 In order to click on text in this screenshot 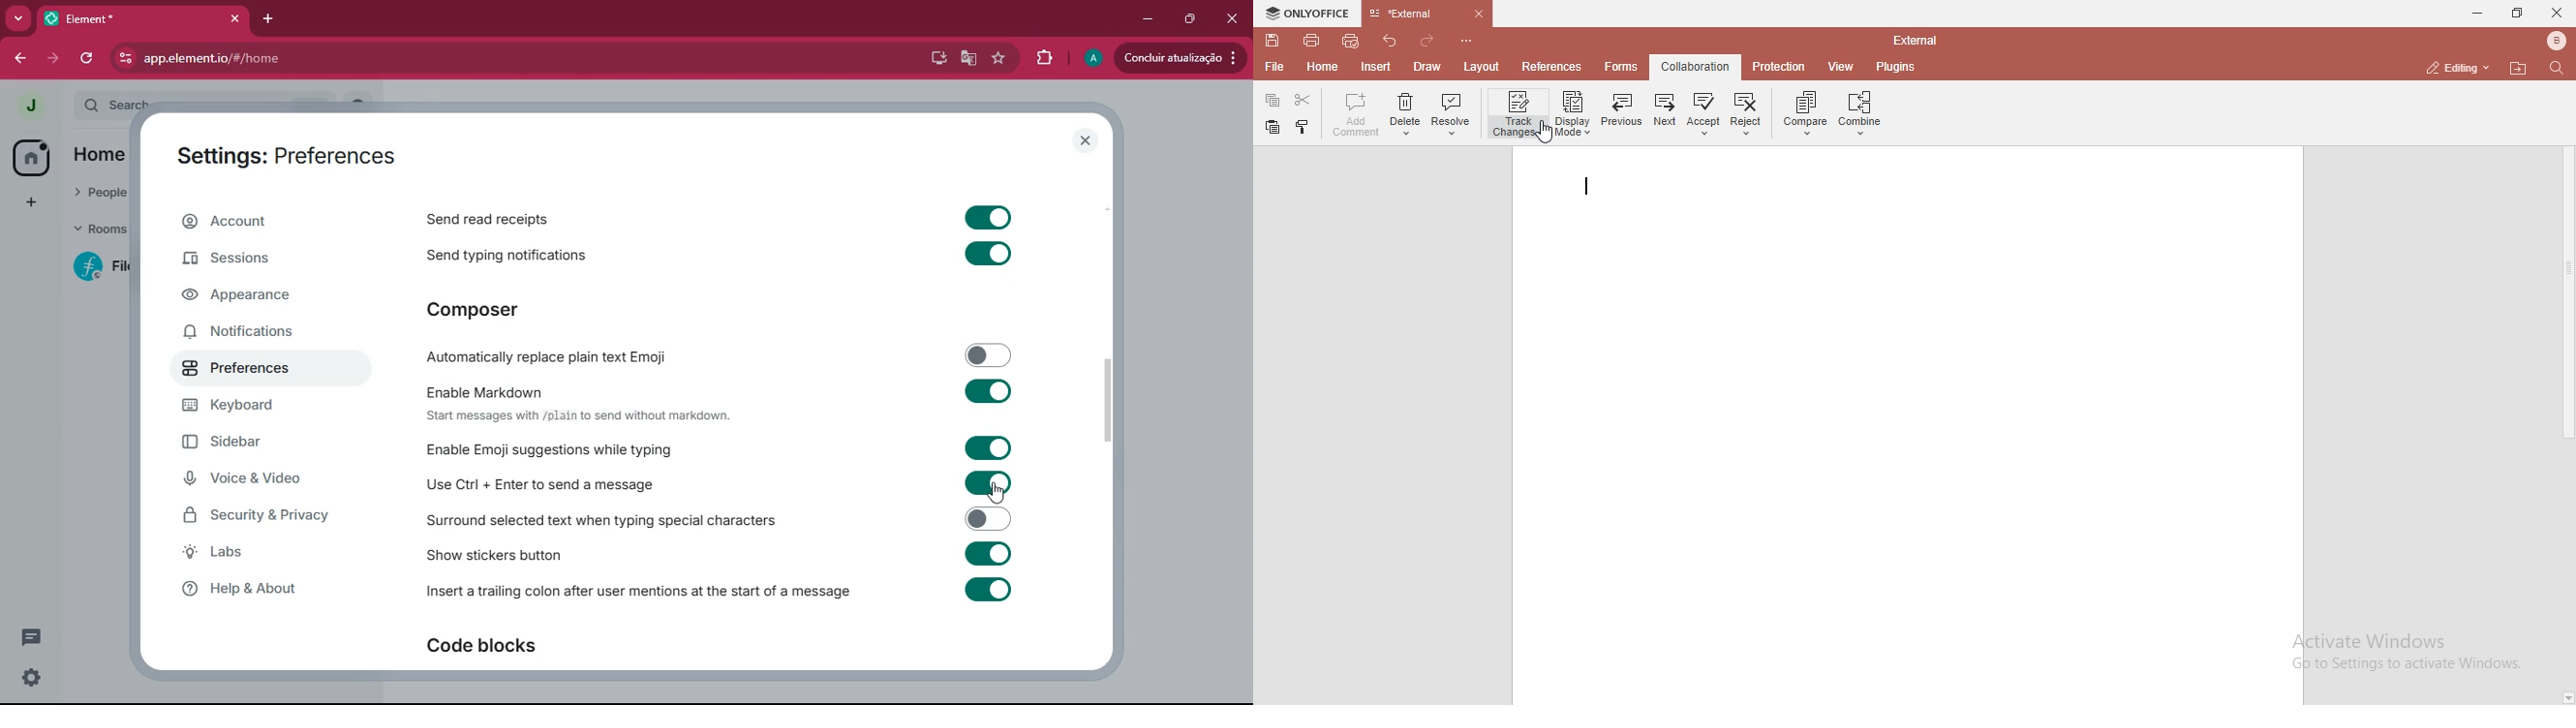, I will do `click(577, 416)`.